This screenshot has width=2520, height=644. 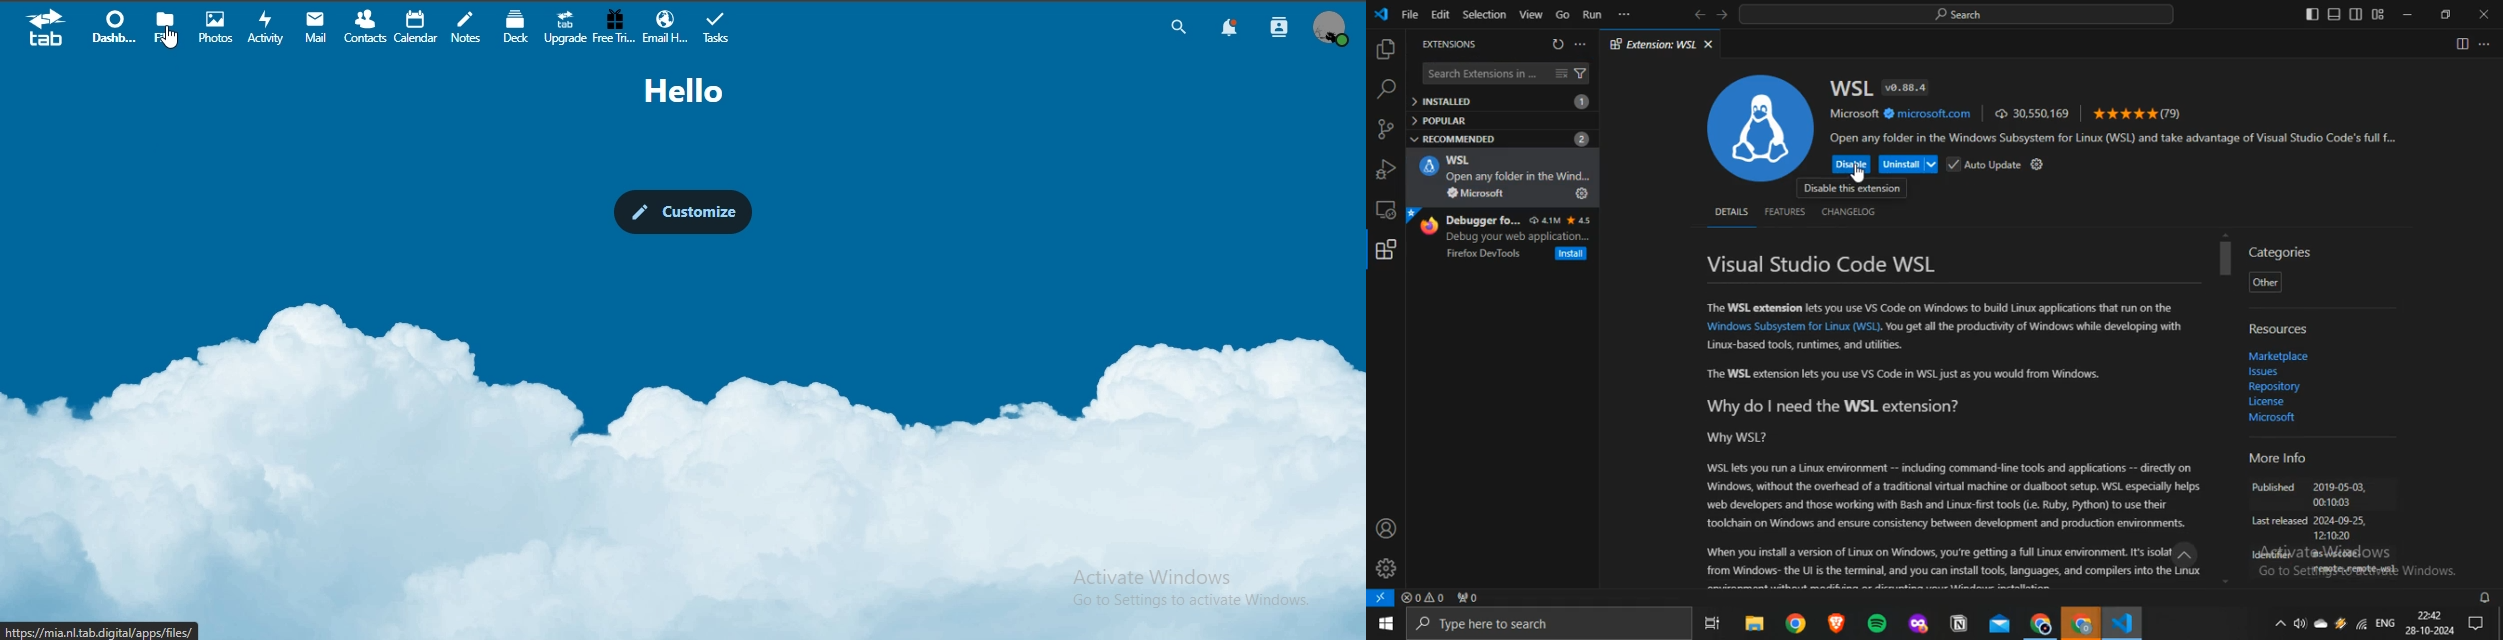 I want to click on microsoft.com, so click(x=1929, y=114).